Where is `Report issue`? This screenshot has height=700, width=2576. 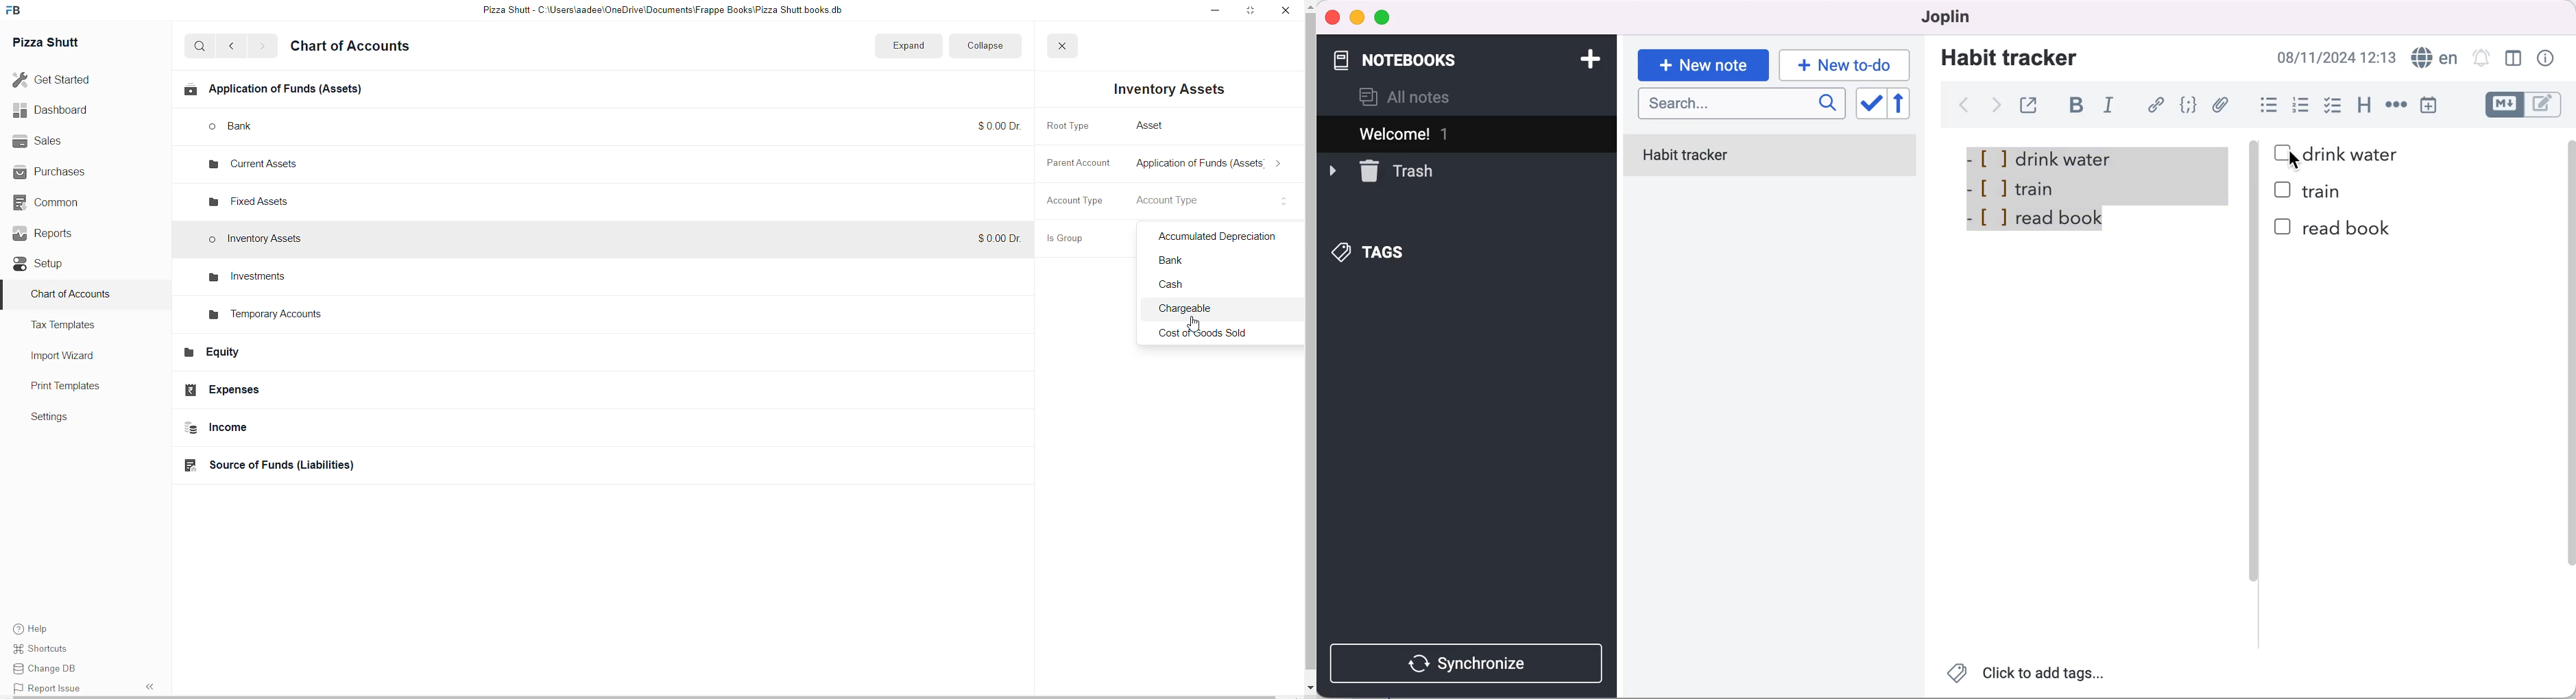 Report issue is located at coordinates (49, 690).